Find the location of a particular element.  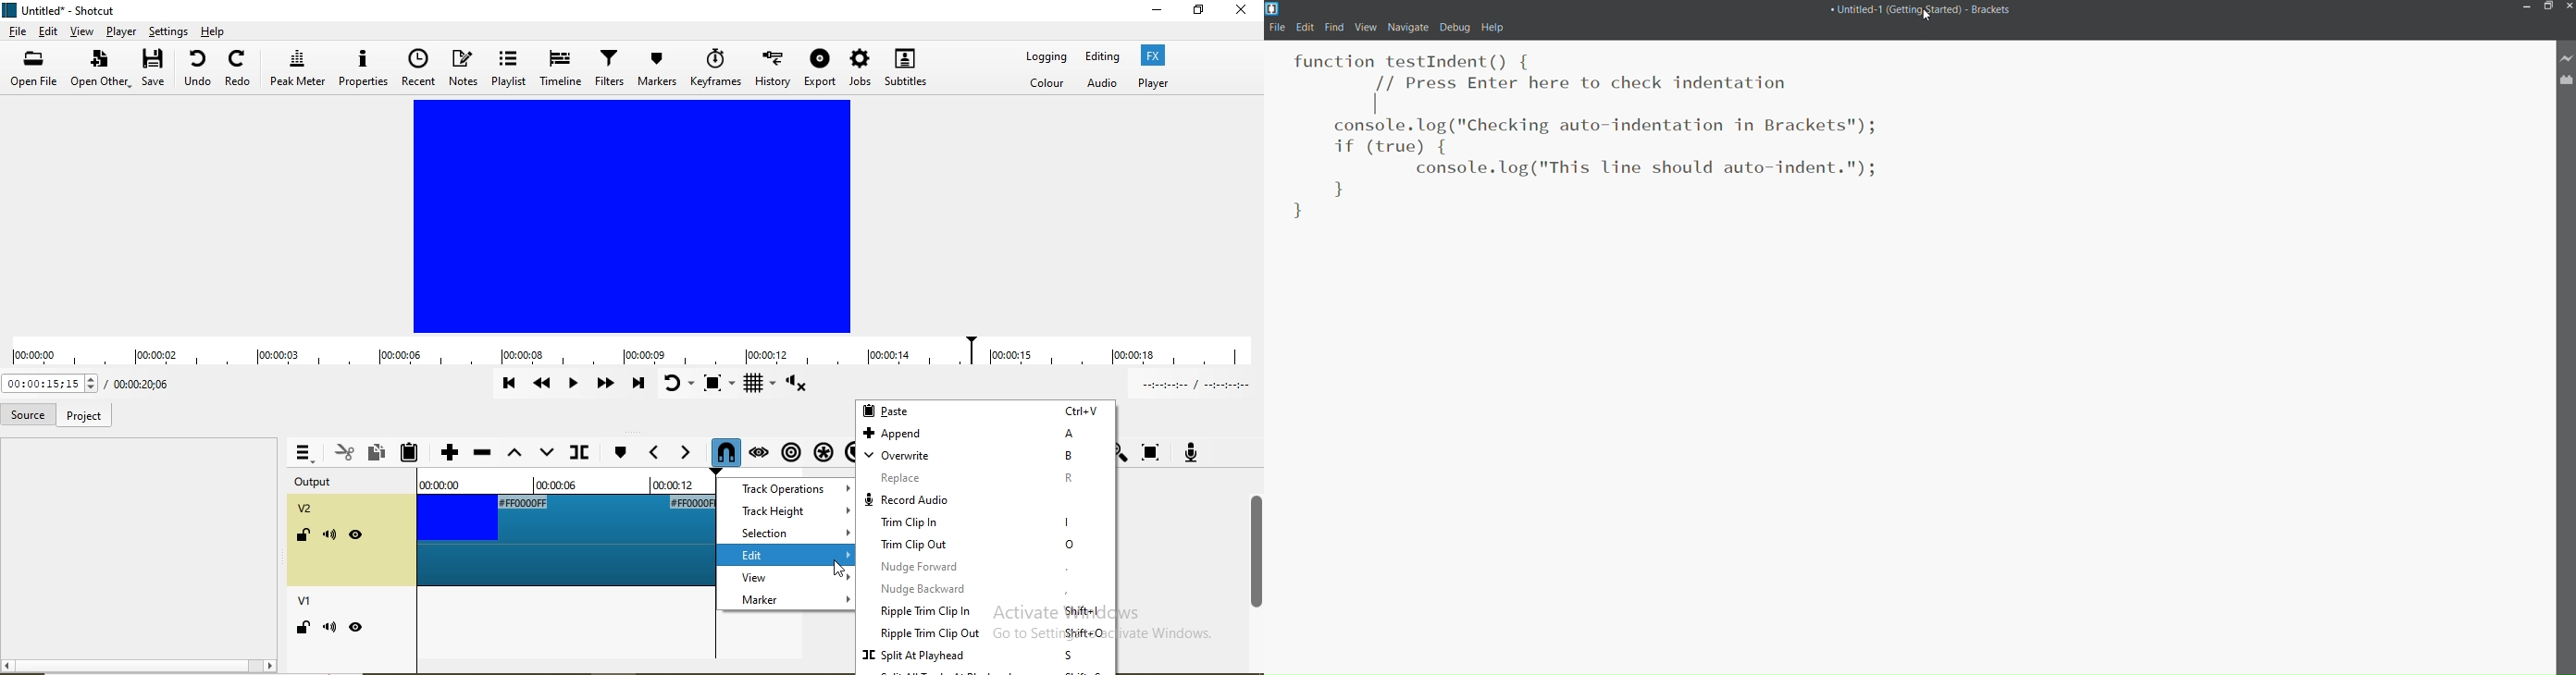

restore is located at coordinates (1200, 12).